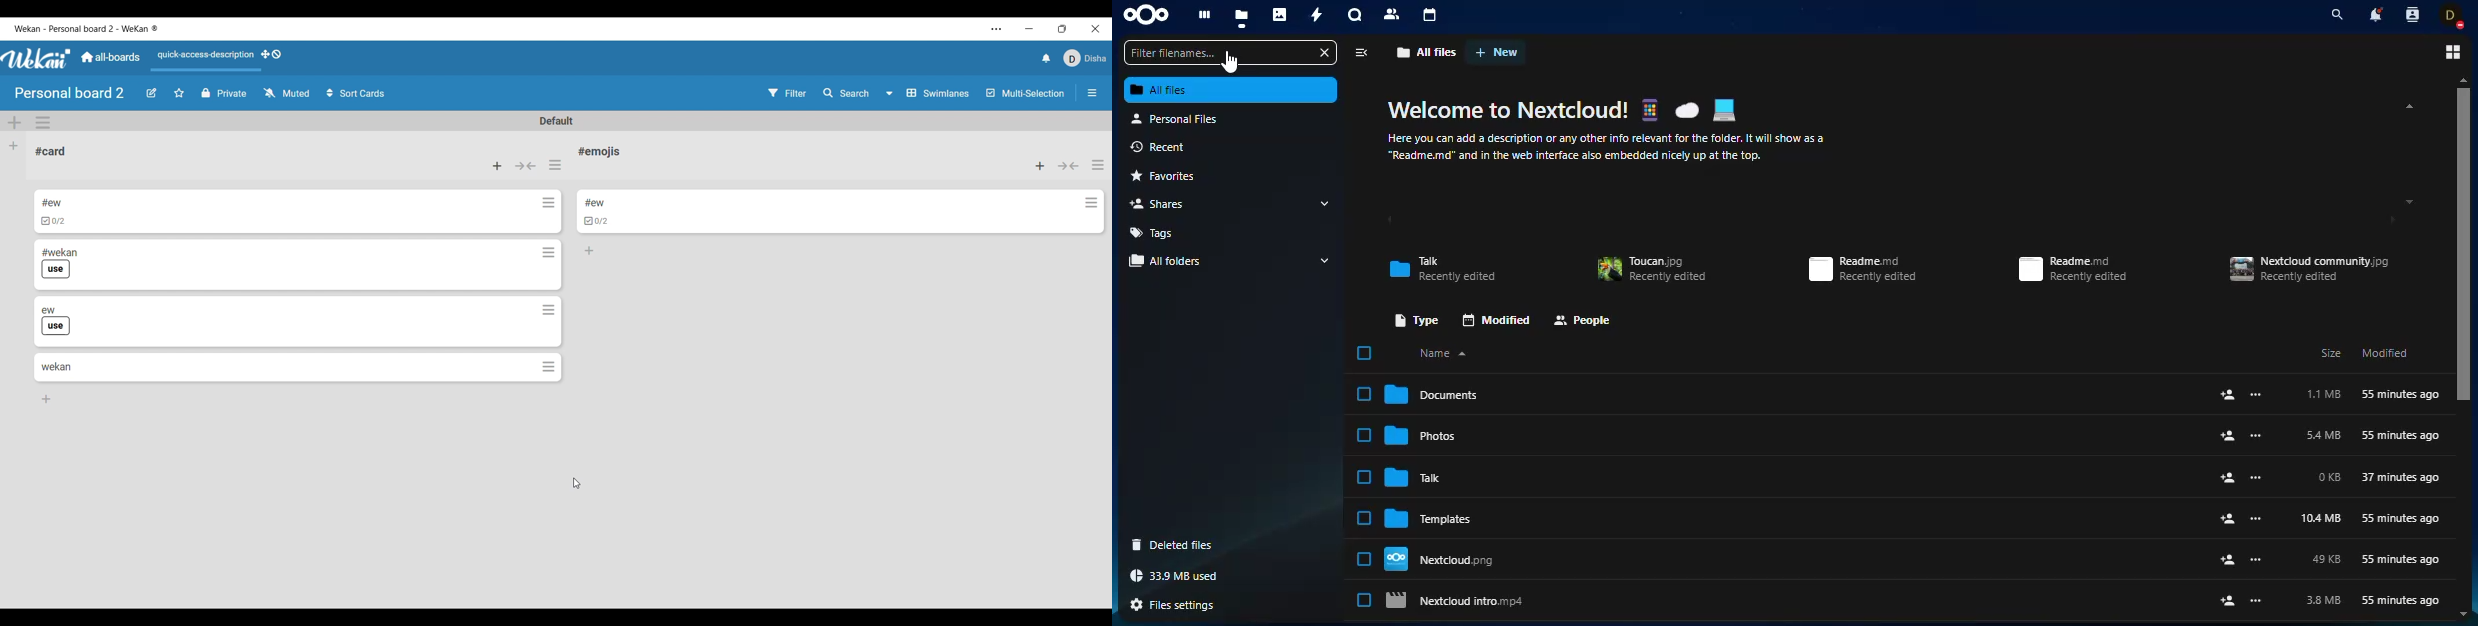  I want to click on Talk, so click(1797, 476).